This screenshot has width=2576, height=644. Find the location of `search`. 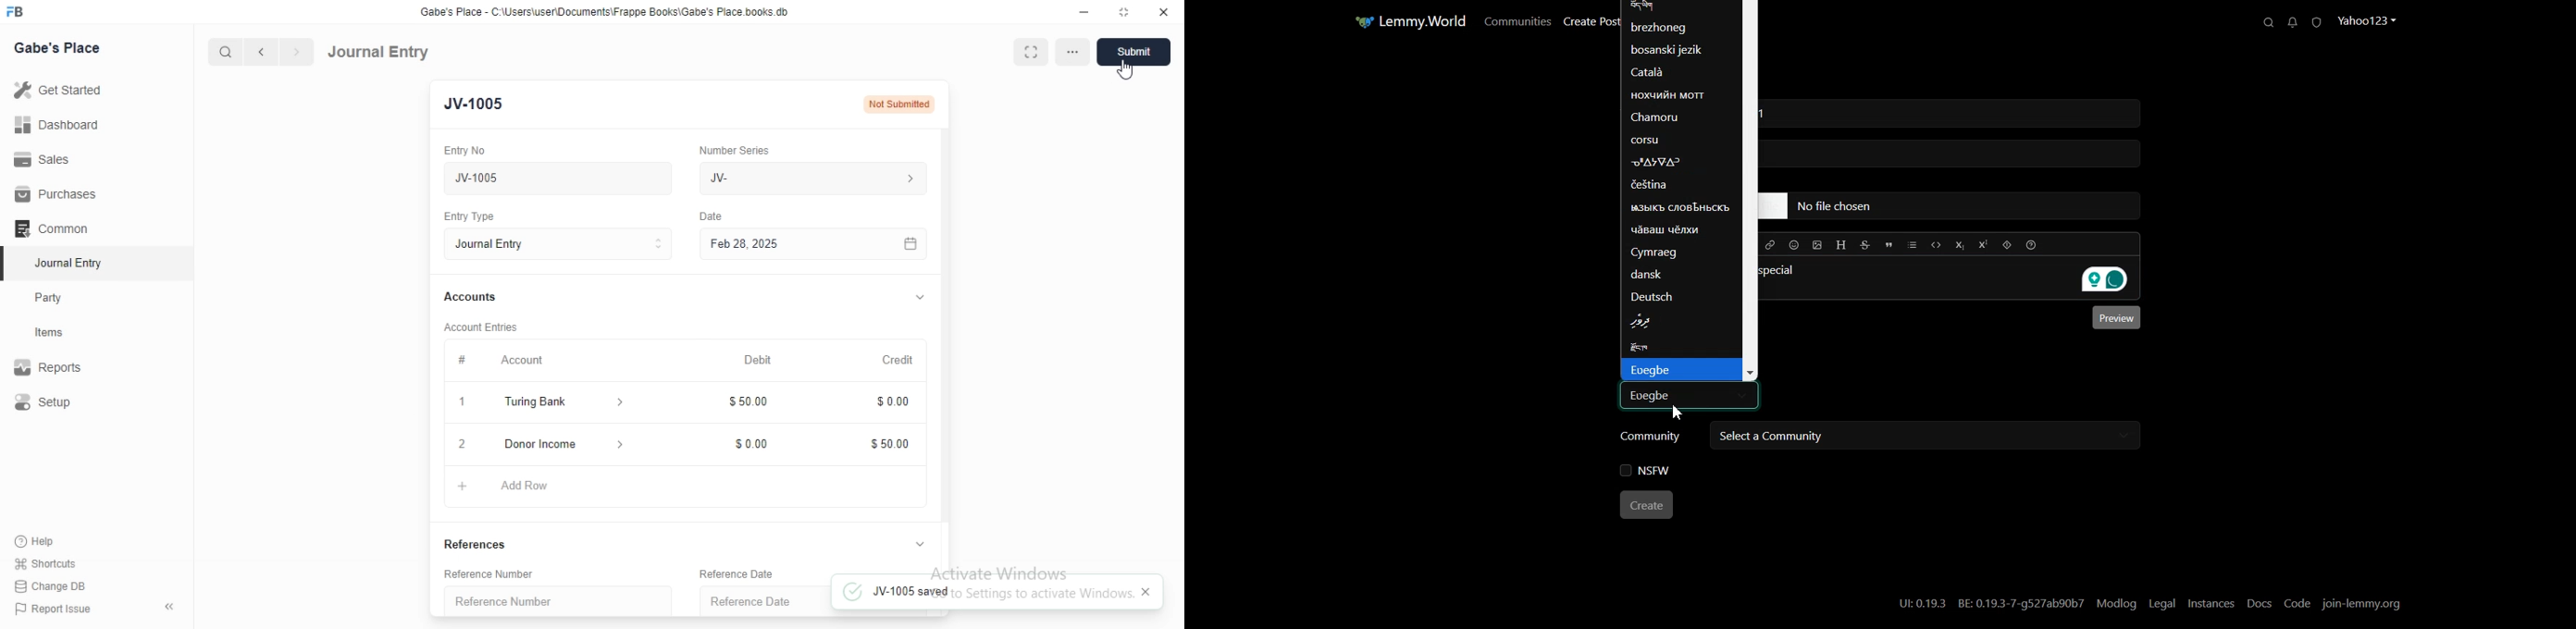

search is located at coordinates (227, 52).